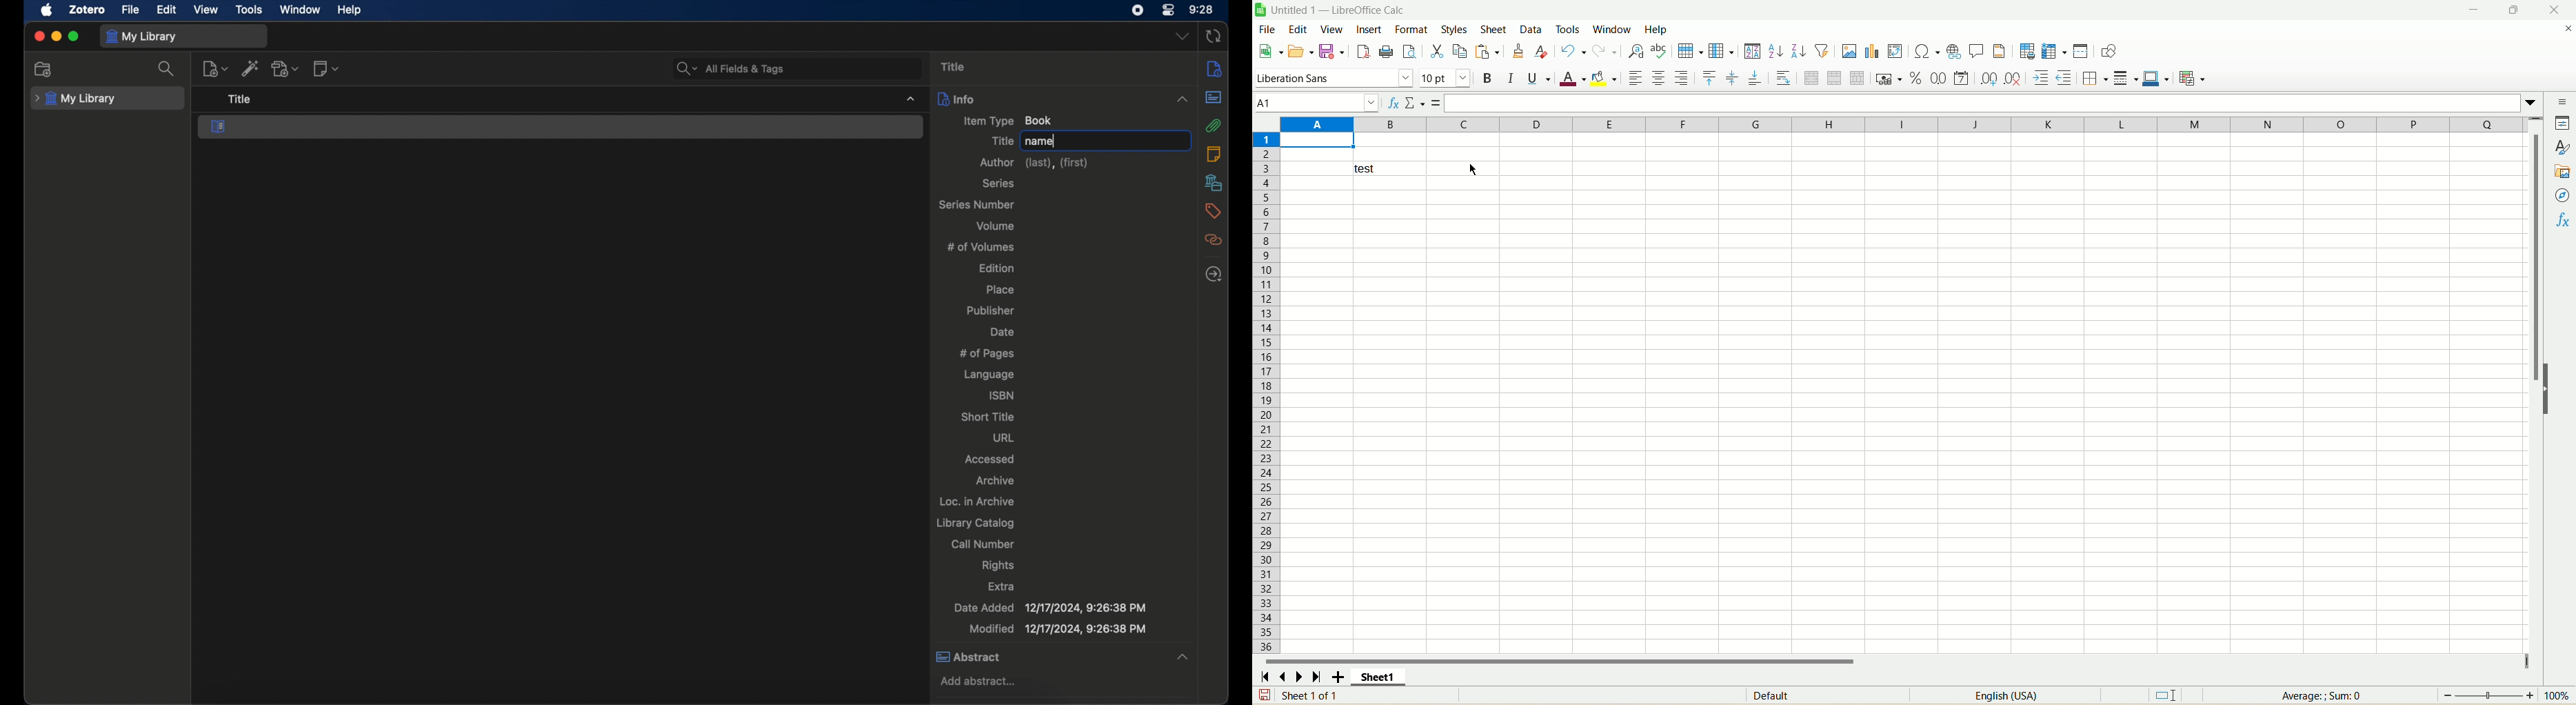  What do you see at coordinates (991, 458) in the screenshot?
I see `accessed` at bounding box center [991, 458].